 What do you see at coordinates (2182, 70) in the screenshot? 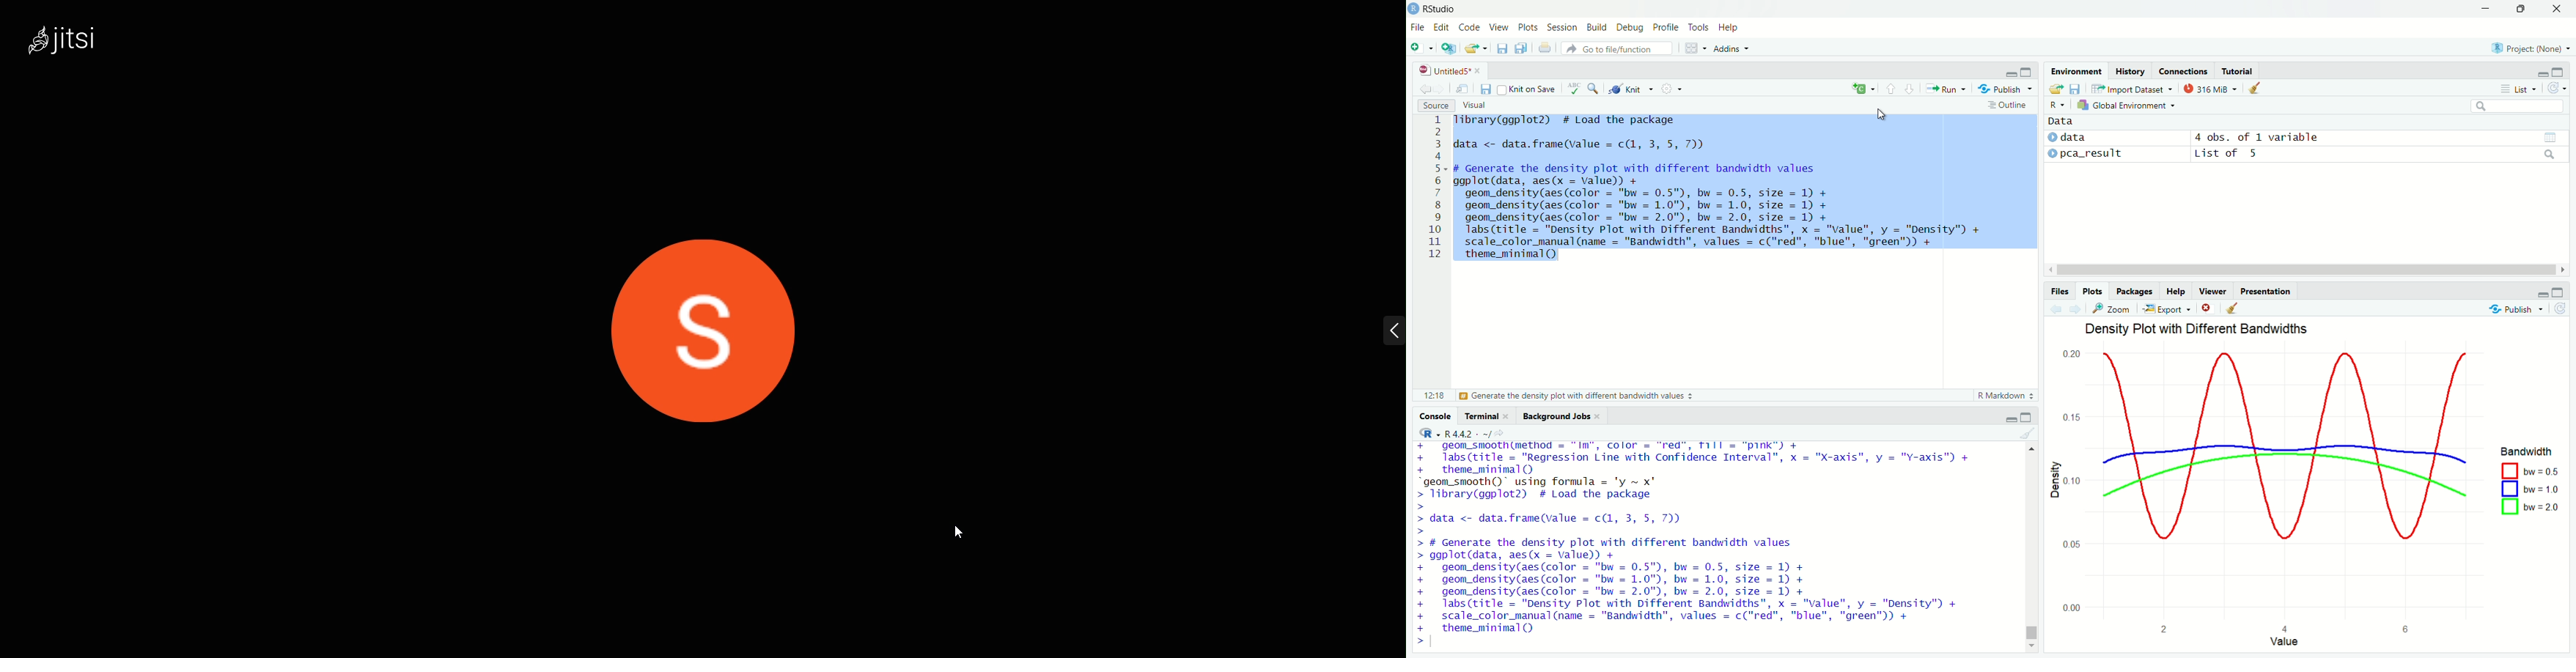
I see `Connections` at bounding box center [2182, 70].